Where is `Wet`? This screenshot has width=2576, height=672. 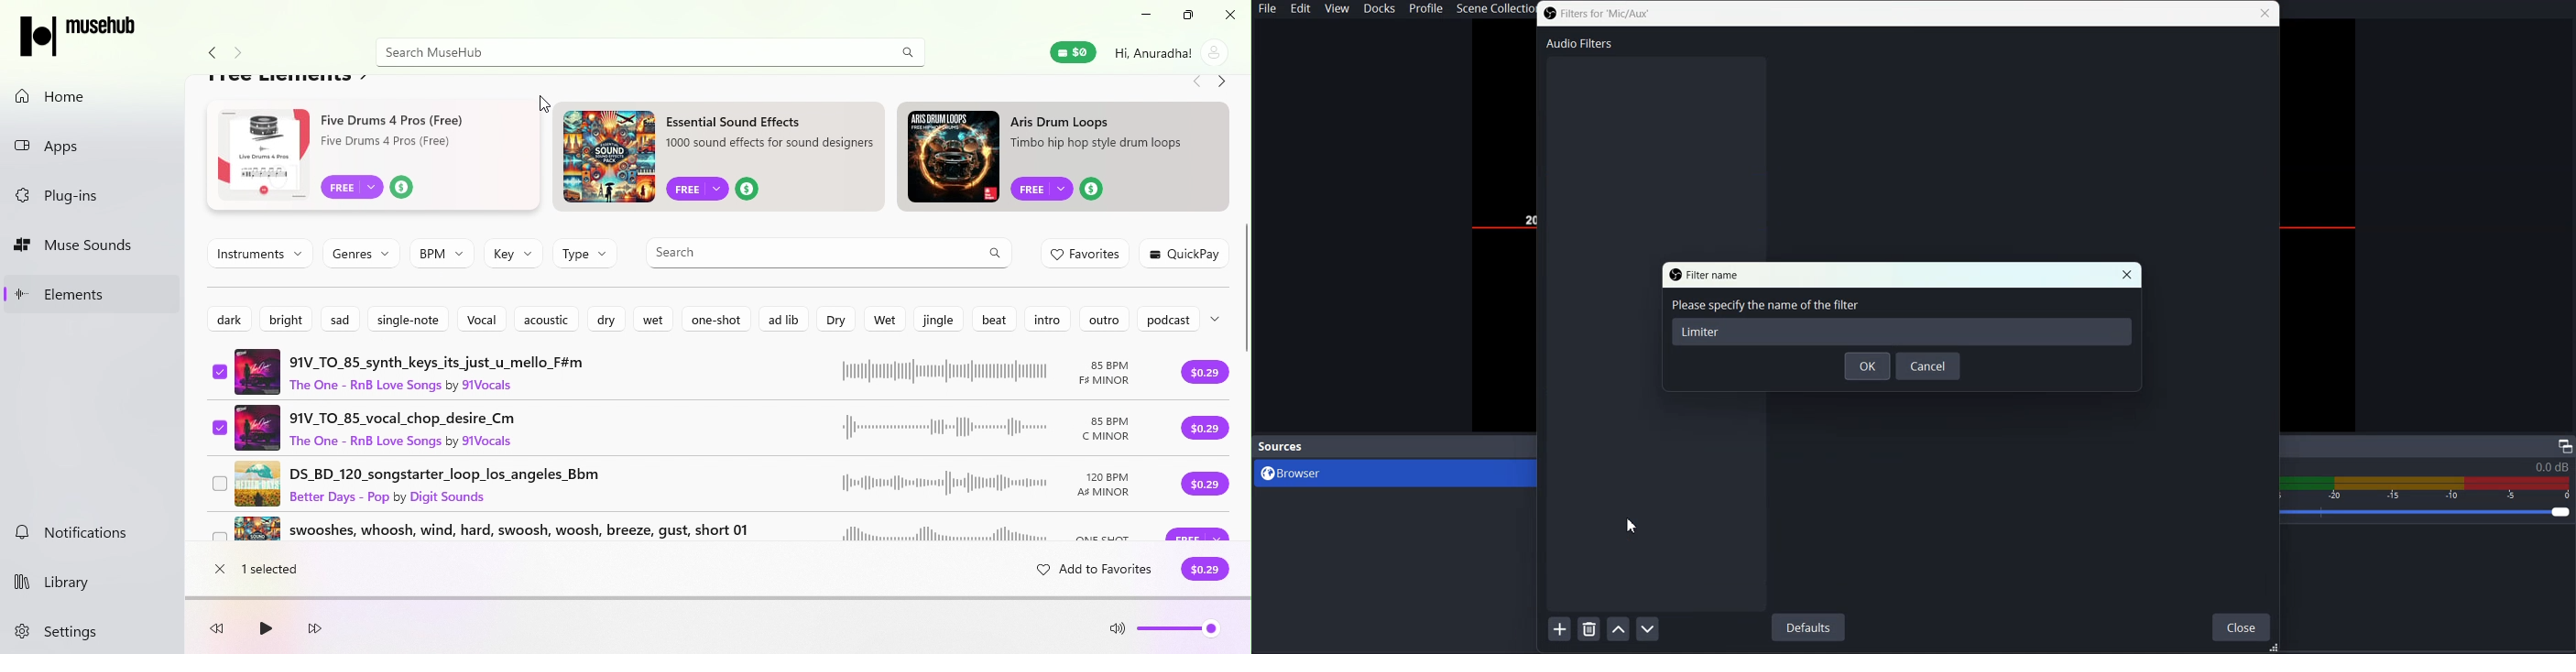
Wet is located at coordinates (657, 321).